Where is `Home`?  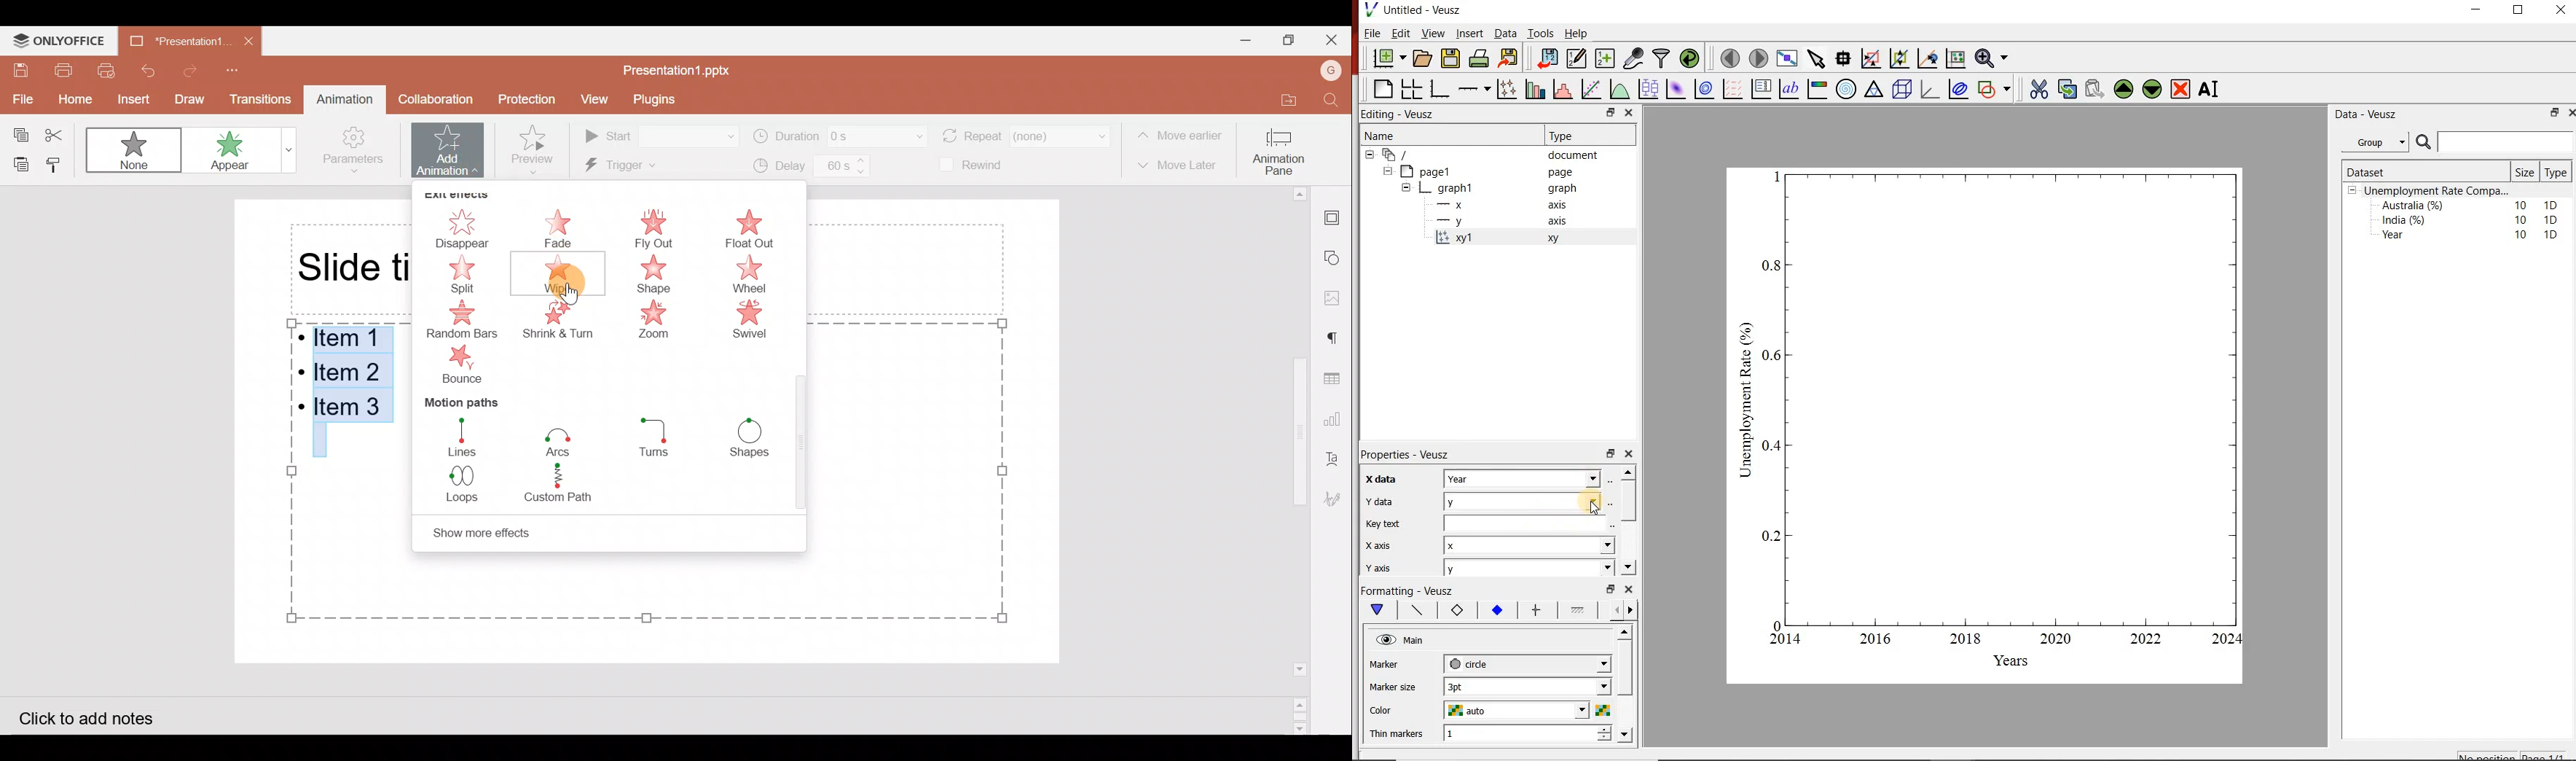 Home is located at coordinates (68, 97).